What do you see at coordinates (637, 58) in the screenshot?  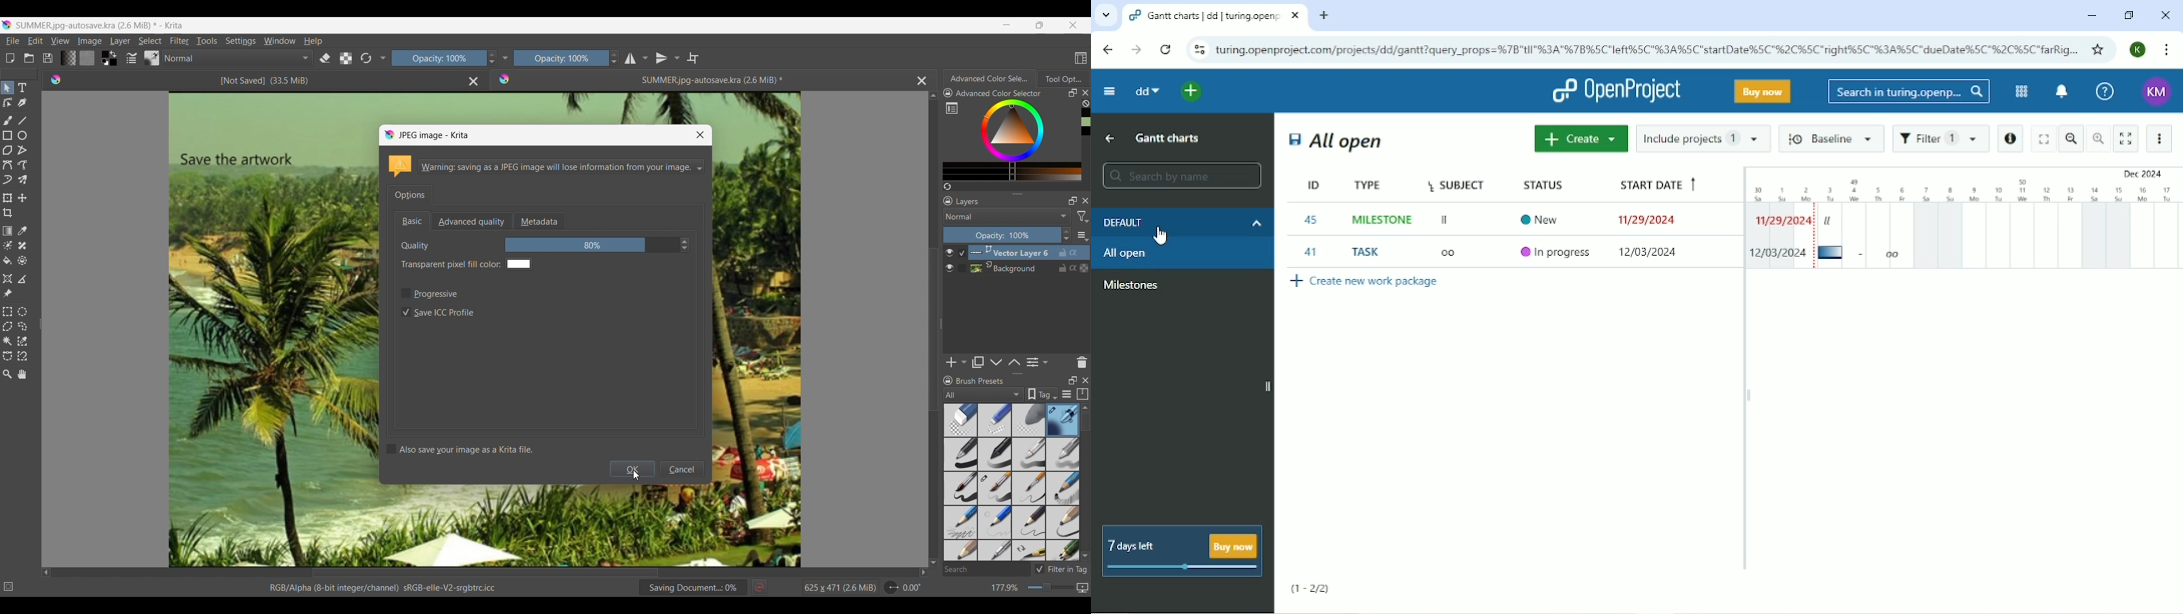 I see `Horizontal mirror tool and options` at bounding box center [637, 58].